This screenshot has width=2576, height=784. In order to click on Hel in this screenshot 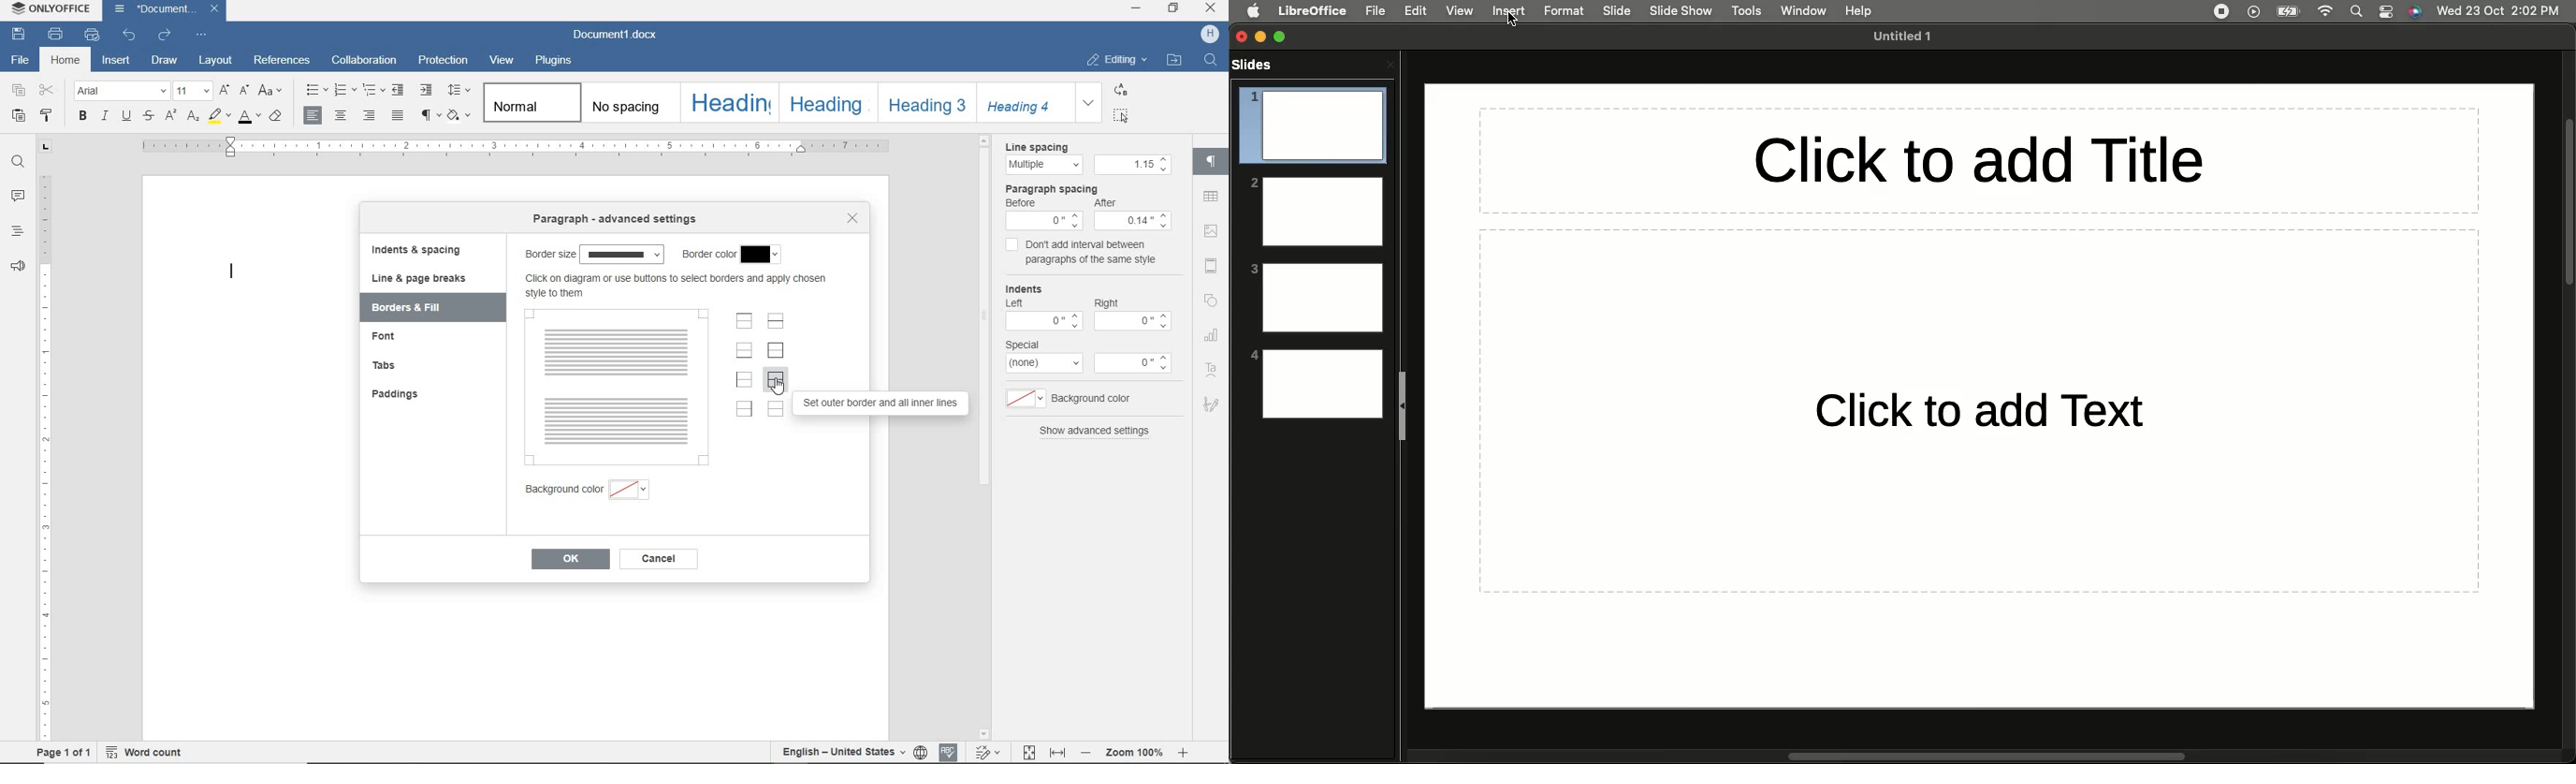, I will do `click(1859, 11)`.